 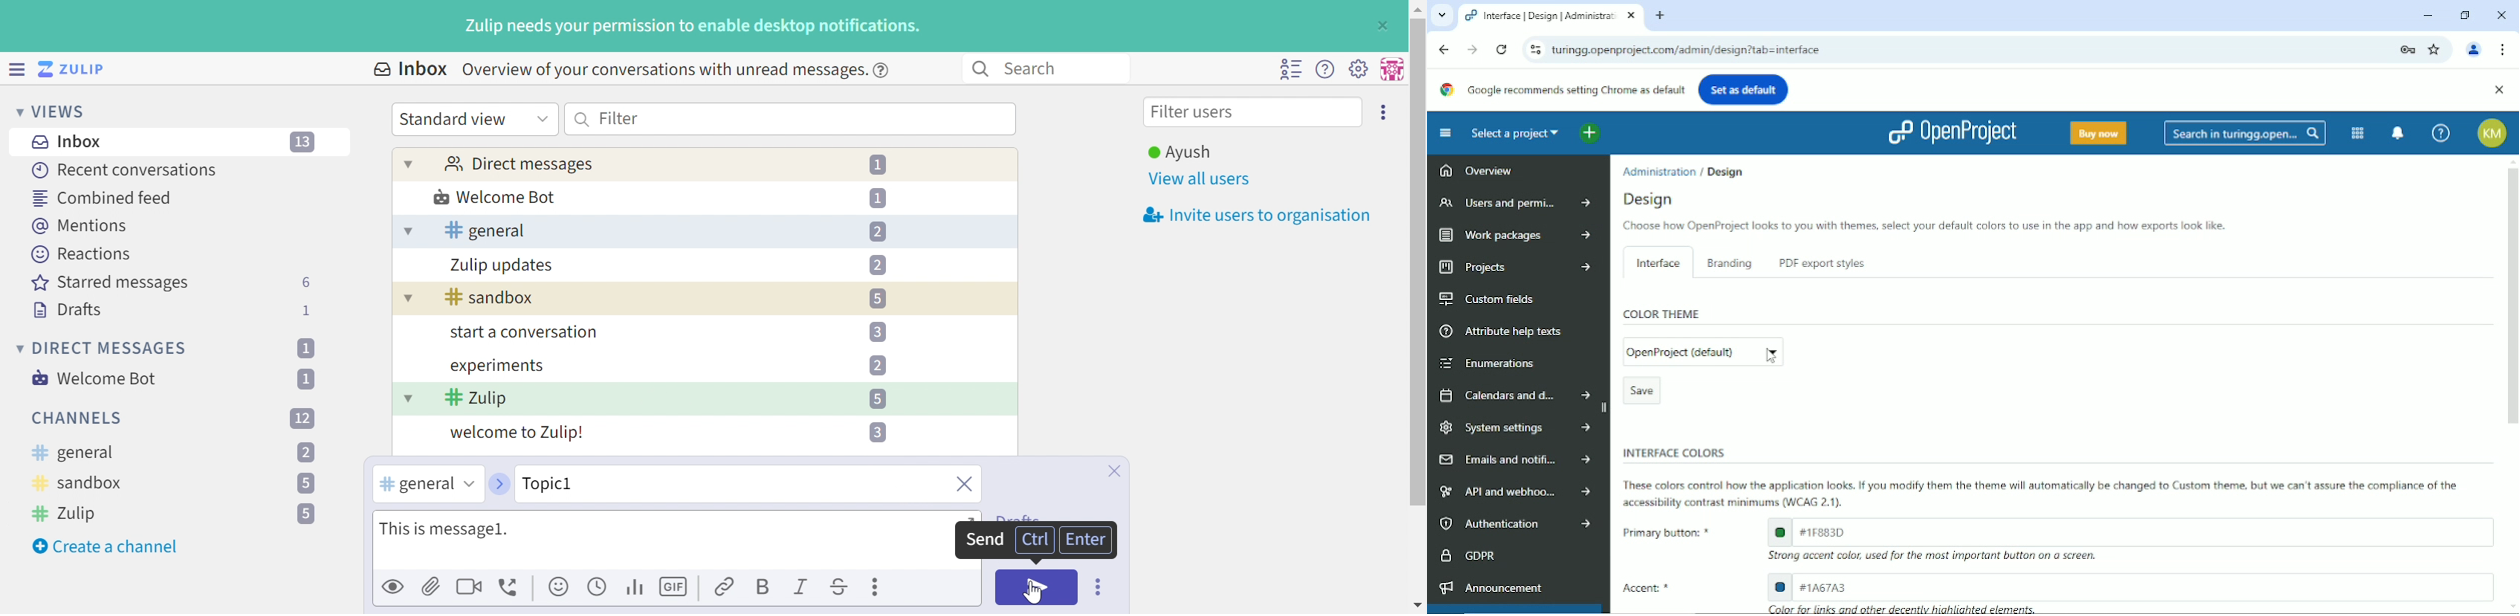 I want to click on move up, so click(x=1417, y=7).